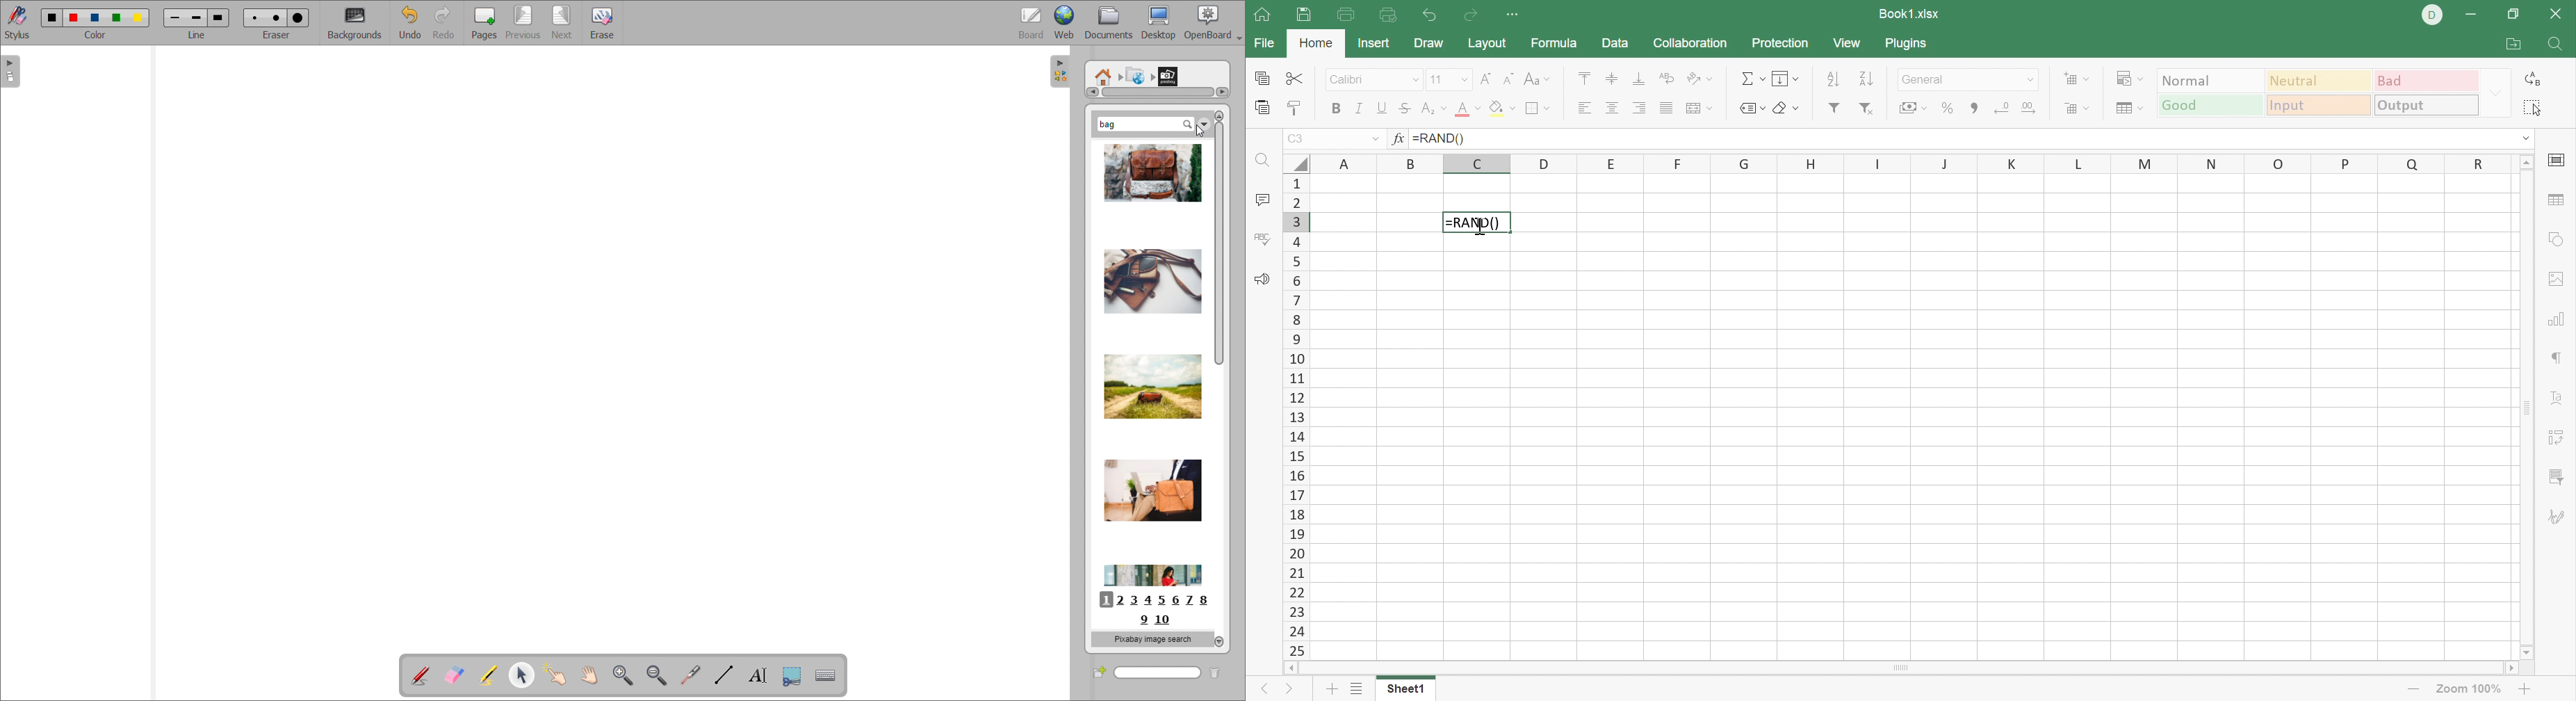 The width and height of the screenshot is (2576, 728). Describe the element at coordinates (2554, 13) in the screenshot. I see `Close` at that location.